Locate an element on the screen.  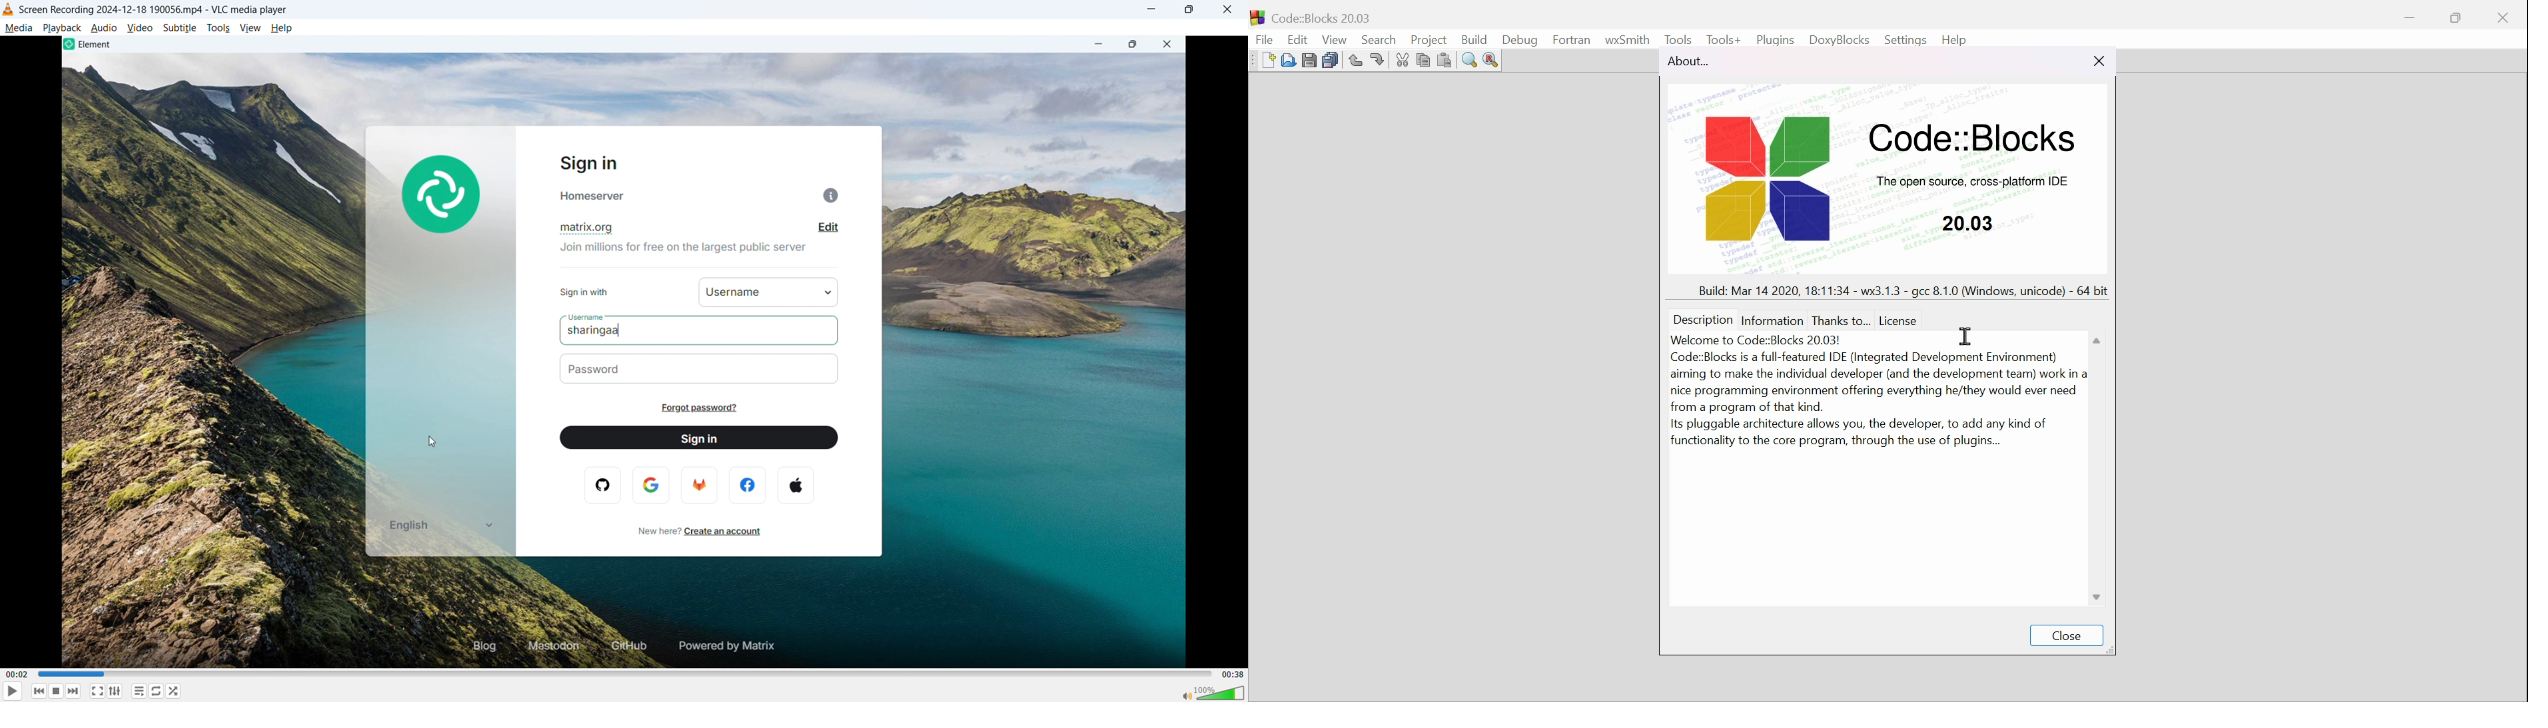
Paste is located at coordinates (1445, 60).